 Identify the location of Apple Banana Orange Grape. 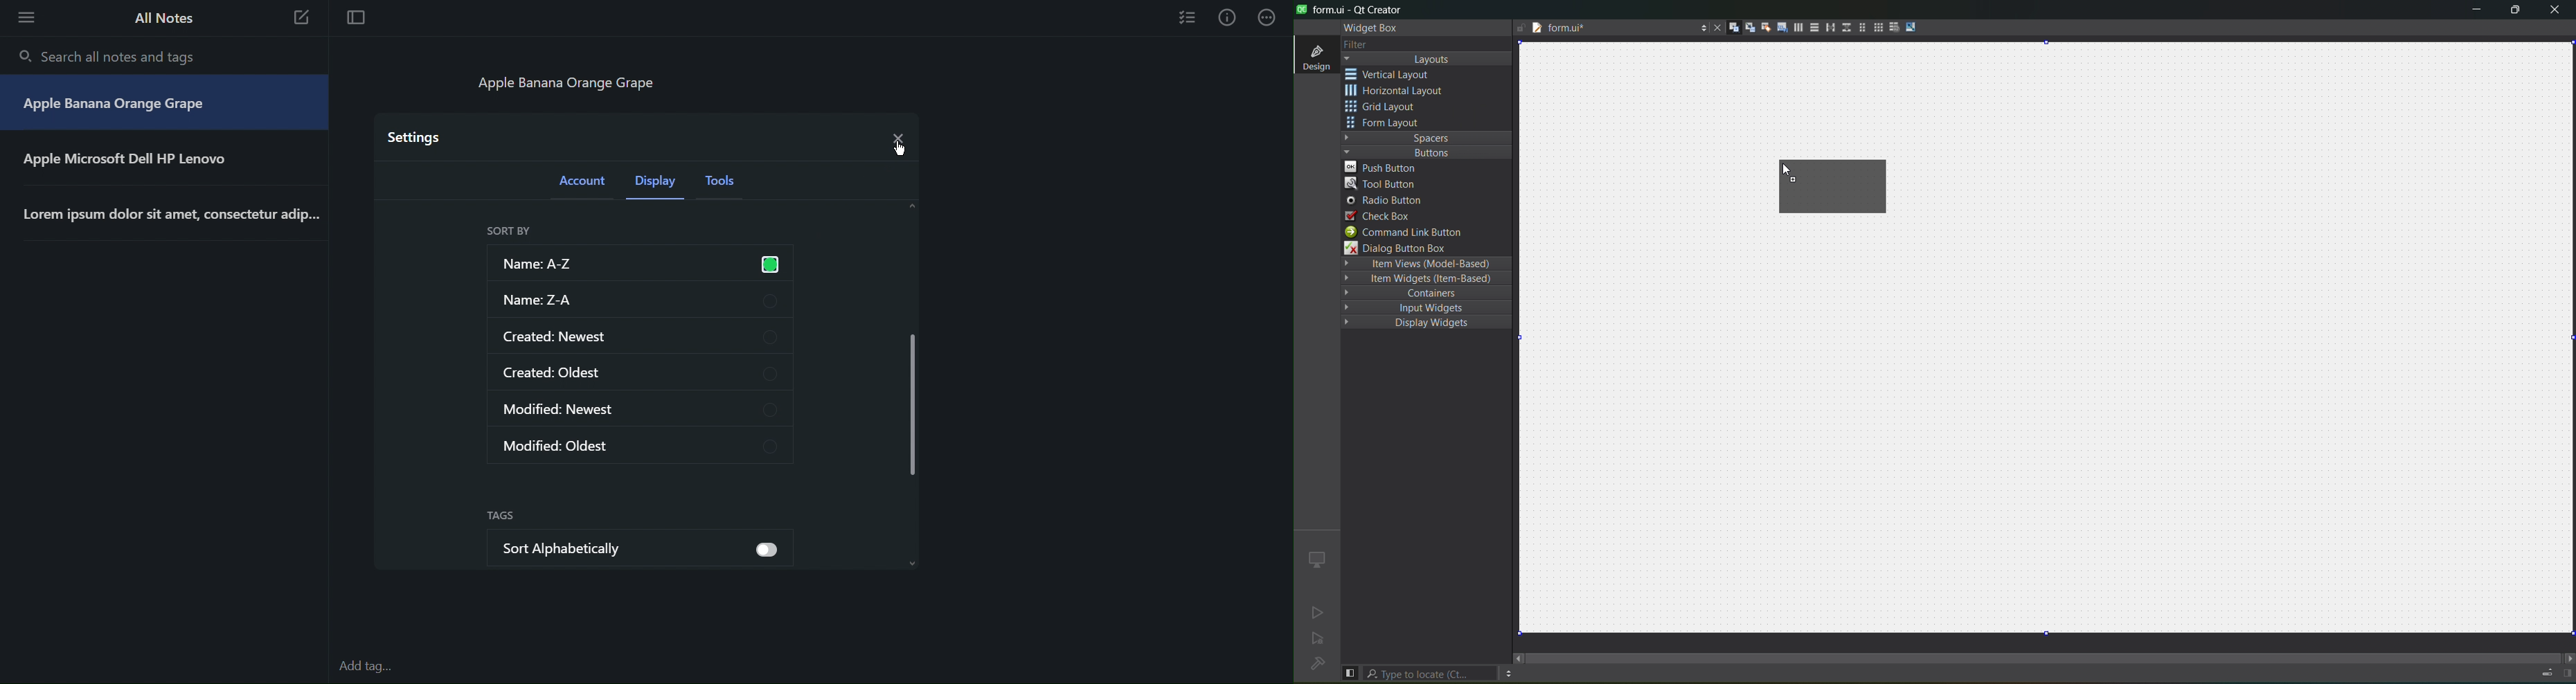
(116, 106).